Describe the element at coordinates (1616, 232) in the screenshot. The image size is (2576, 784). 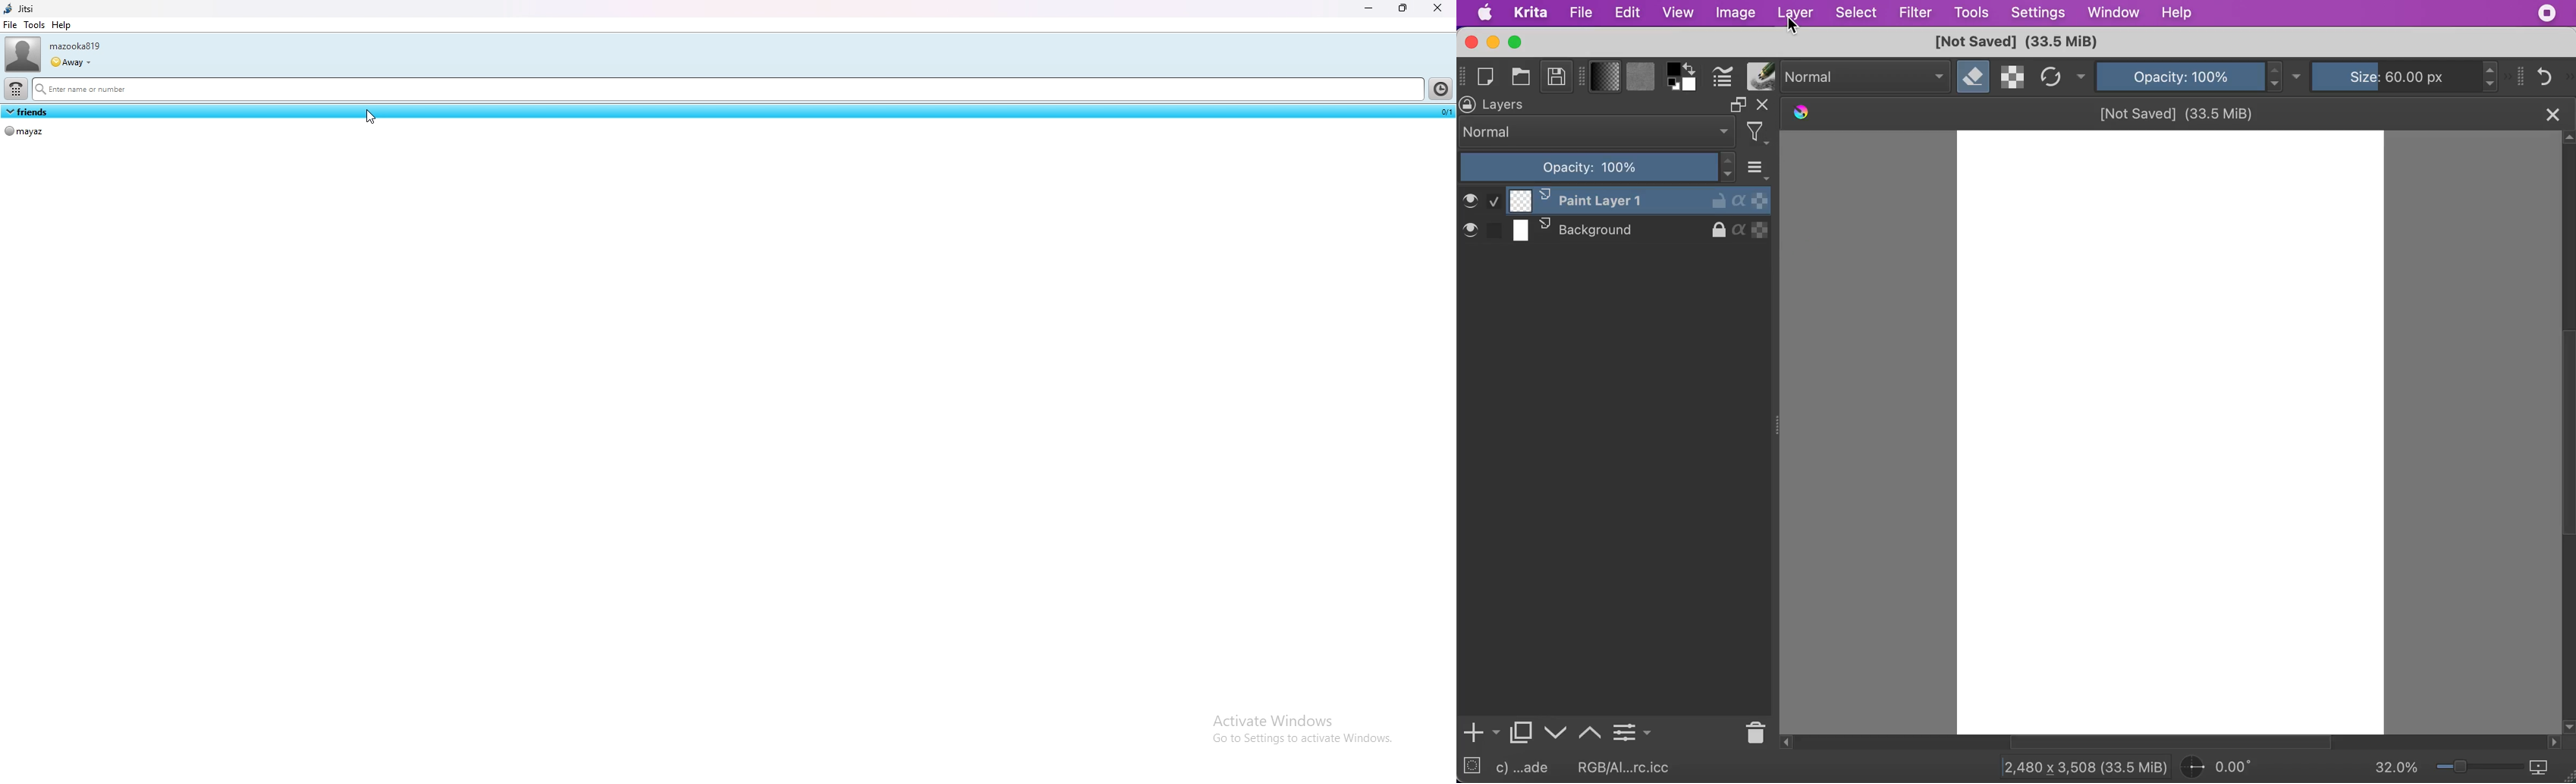
I see `background` at that location.